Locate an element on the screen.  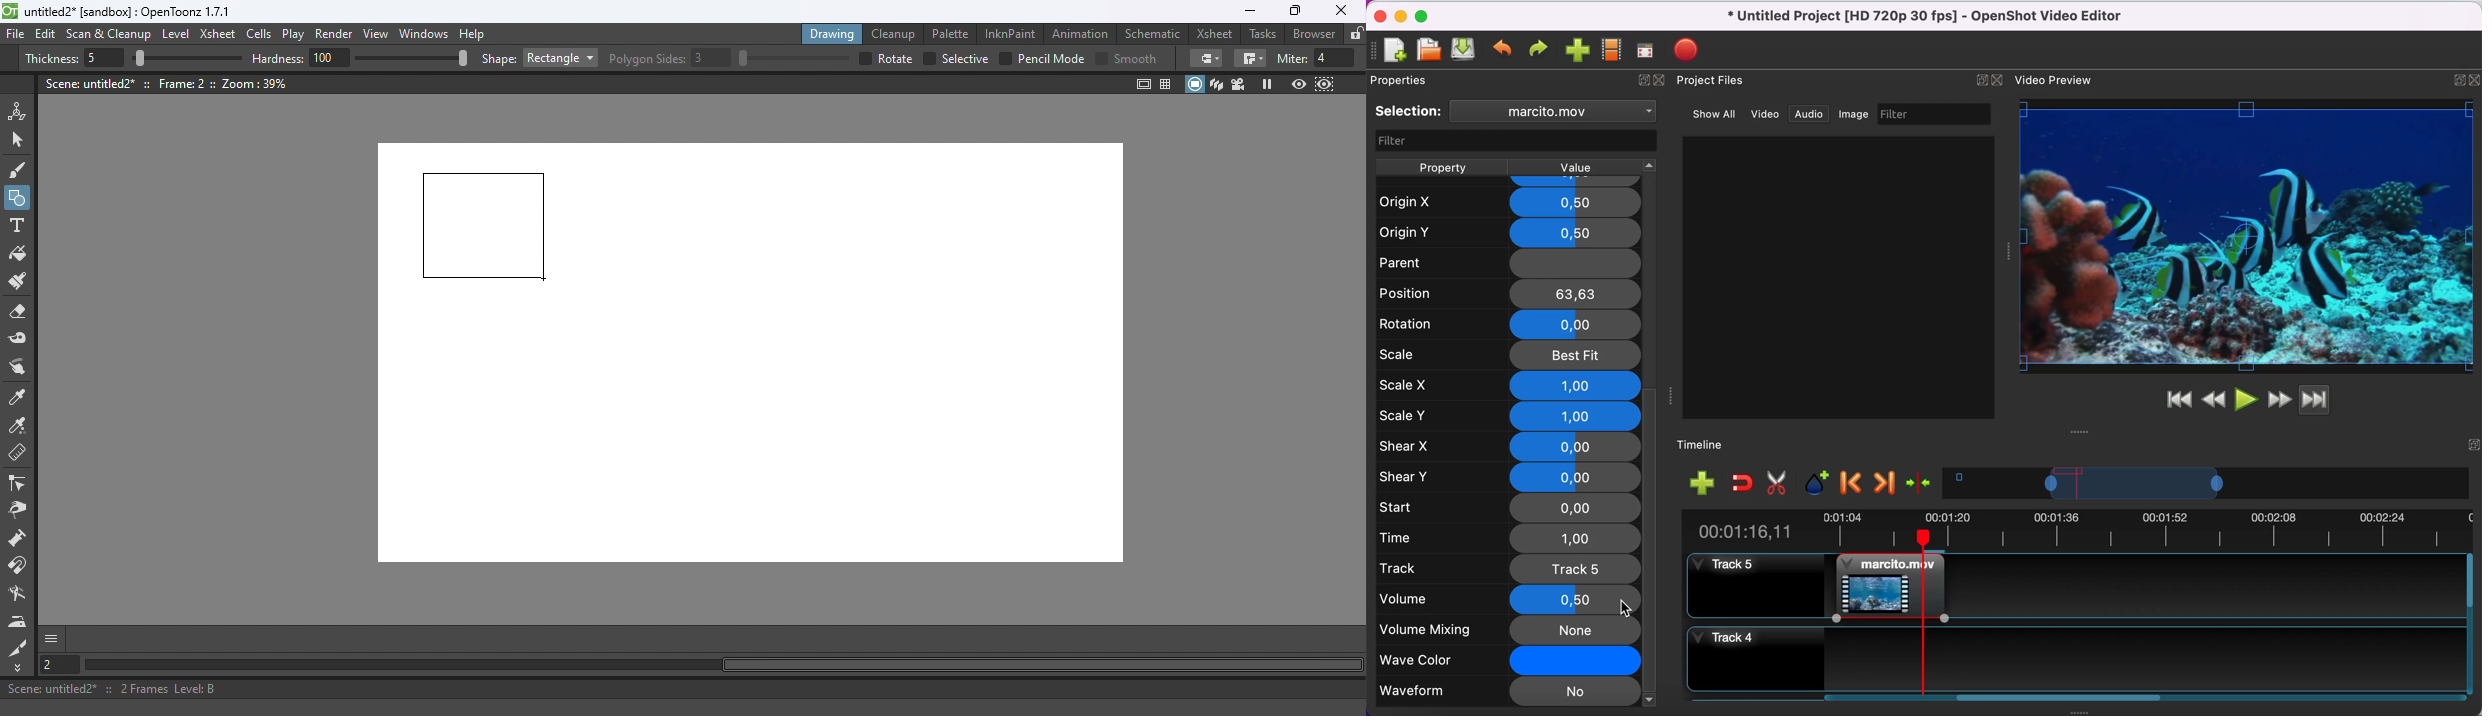
waveform no is located at coordinates (1508, 692).